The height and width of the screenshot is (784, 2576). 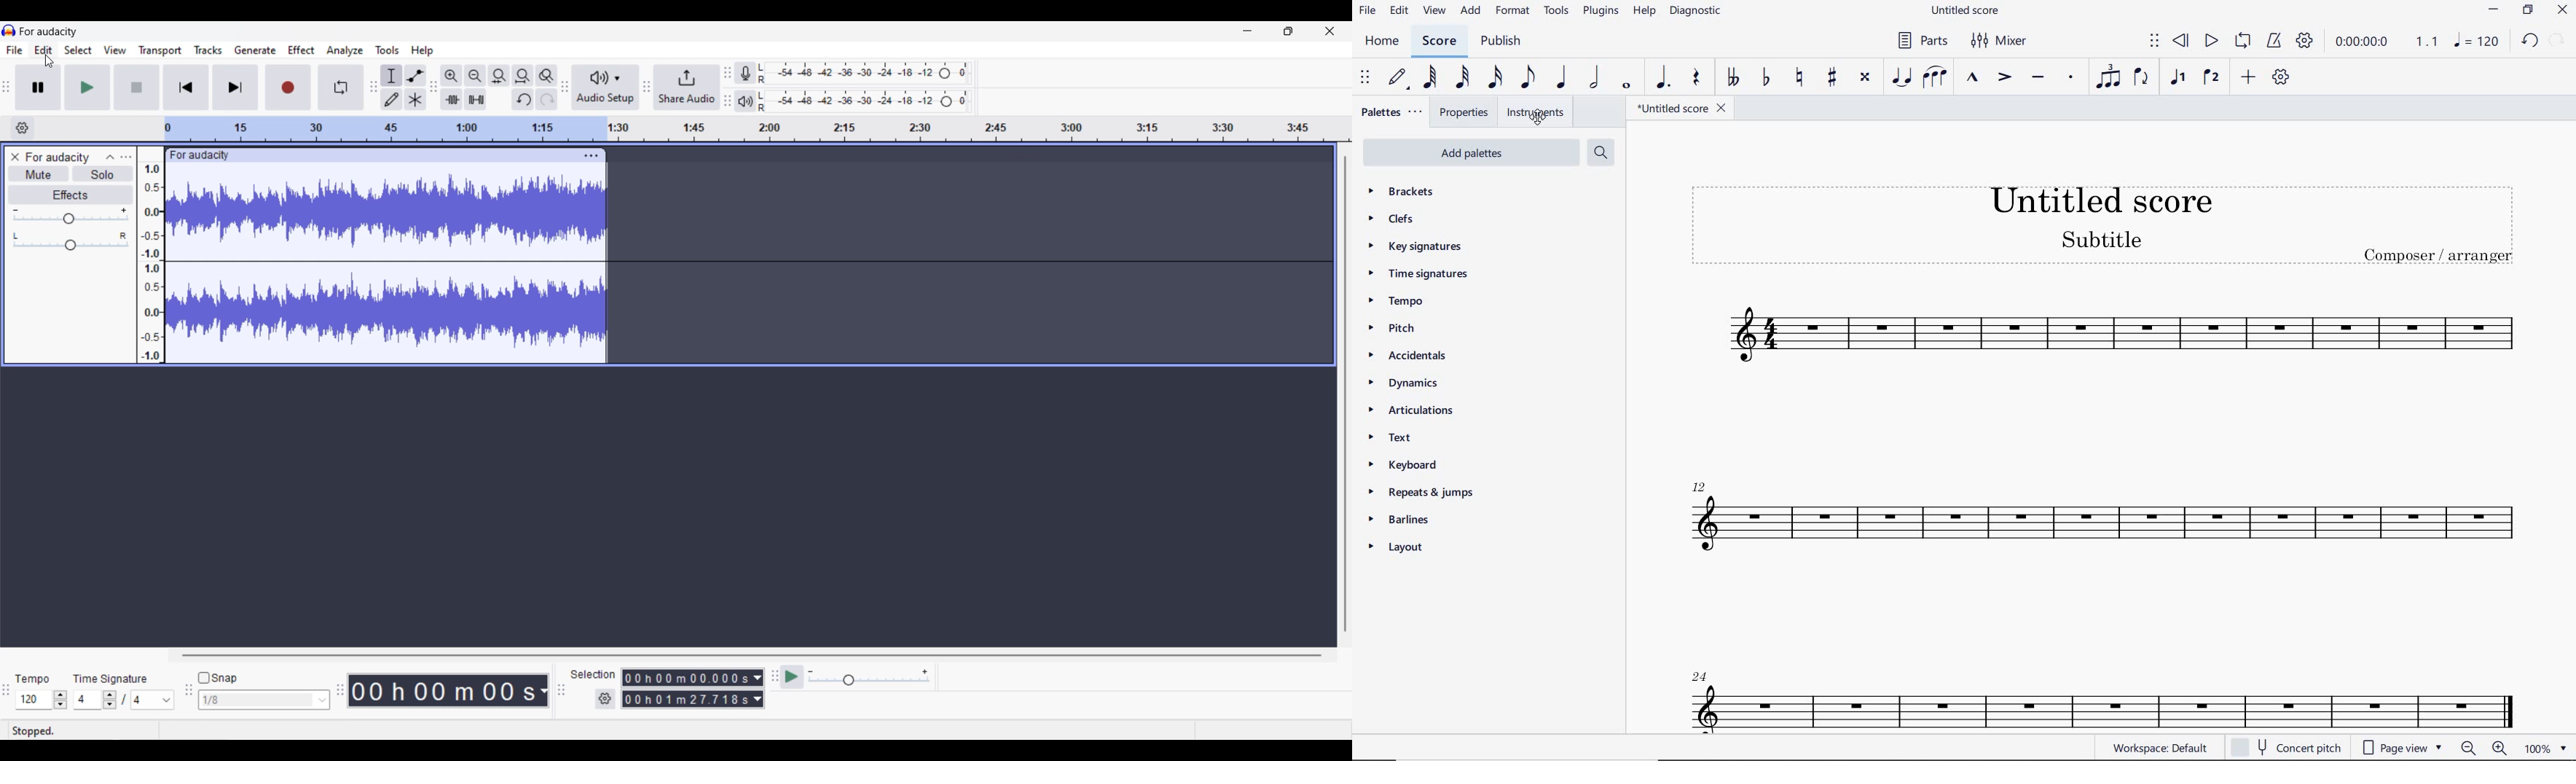 I want to click on Redo, so click(x=546, y=99).